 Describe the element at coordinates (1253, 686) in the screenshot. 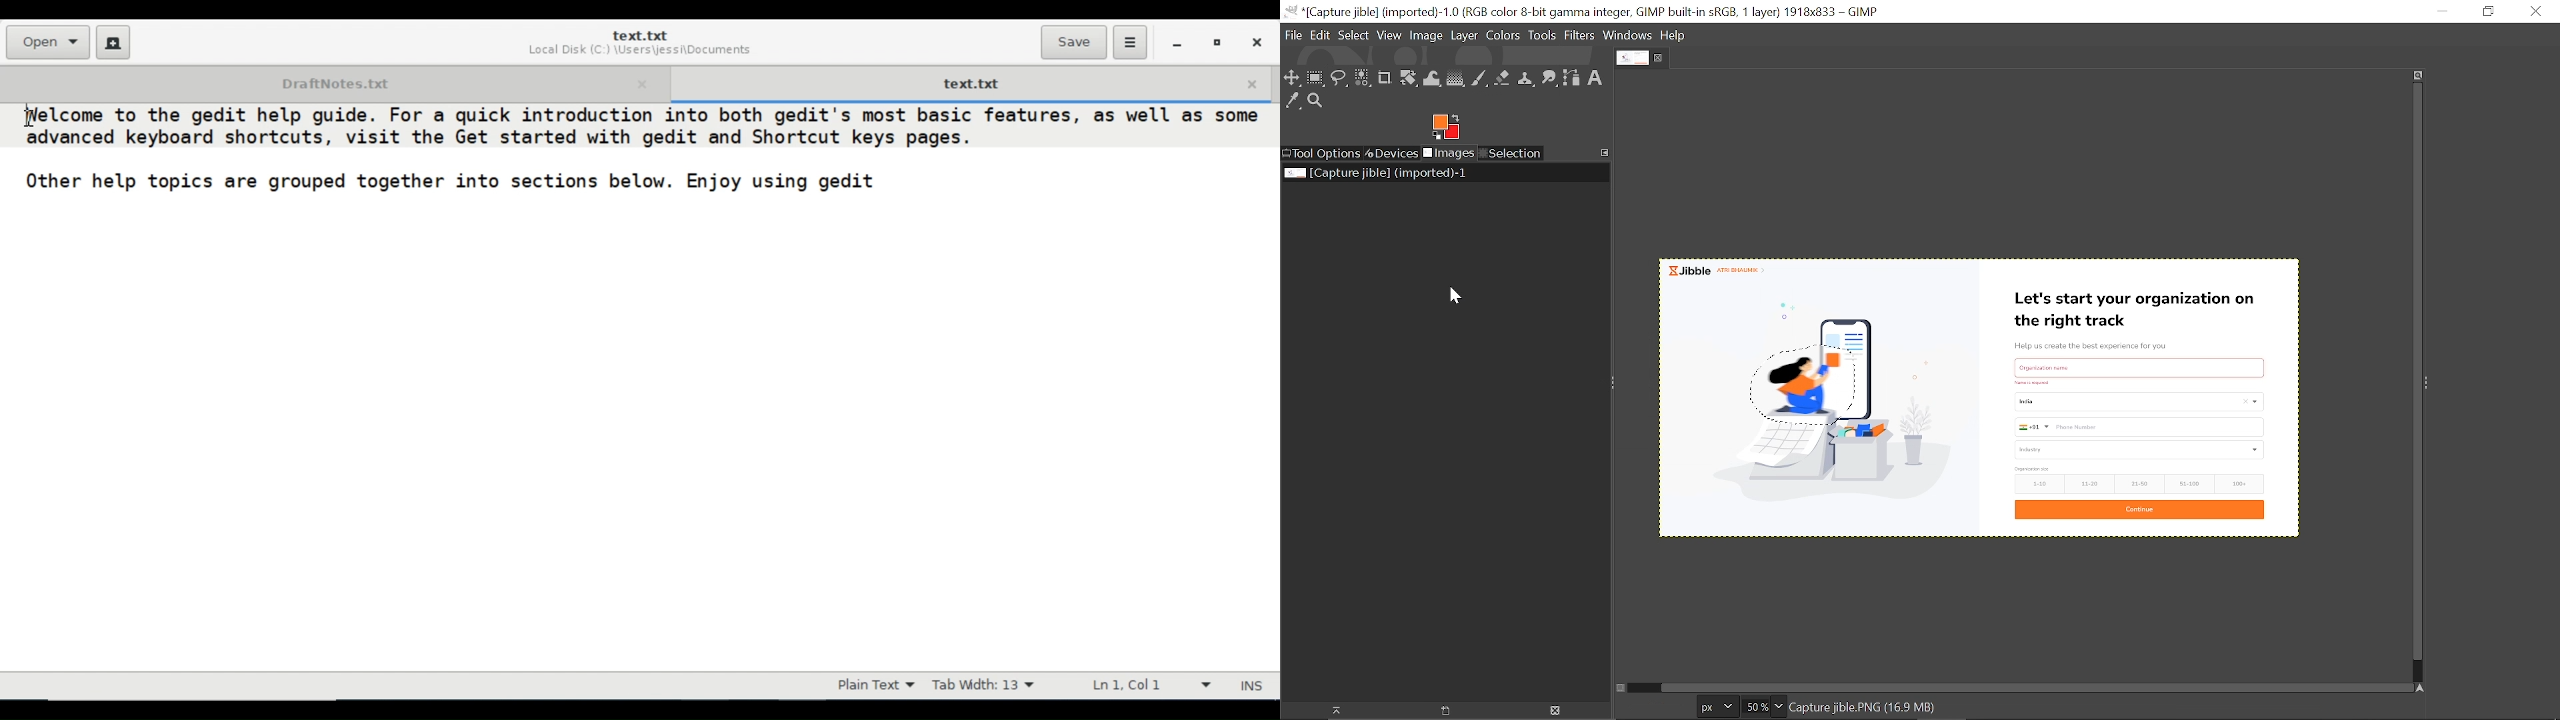

I see `Insert Mode` at that location.